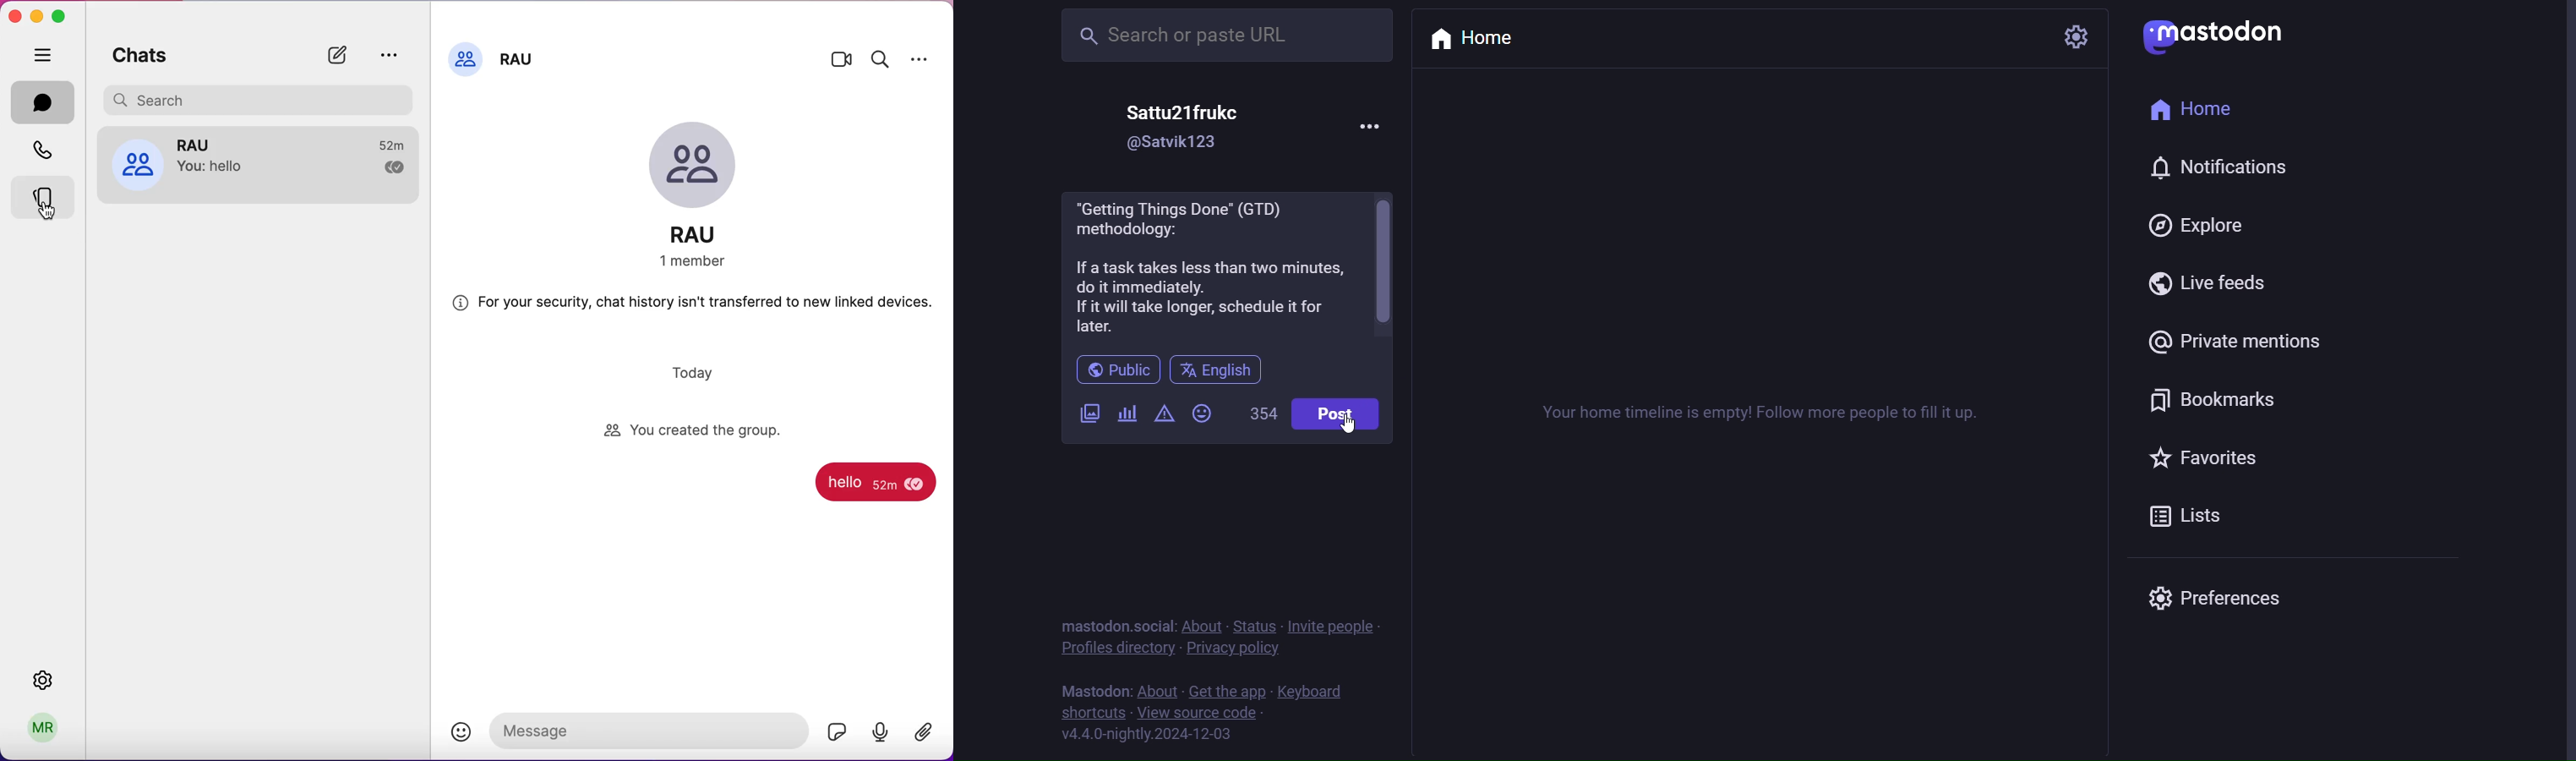 The width and height of the screenshot is (2576, 784). What do you see at coordinates (62, 16) in the screenshot?
I see `maximize` at bounding box center [62, 16].